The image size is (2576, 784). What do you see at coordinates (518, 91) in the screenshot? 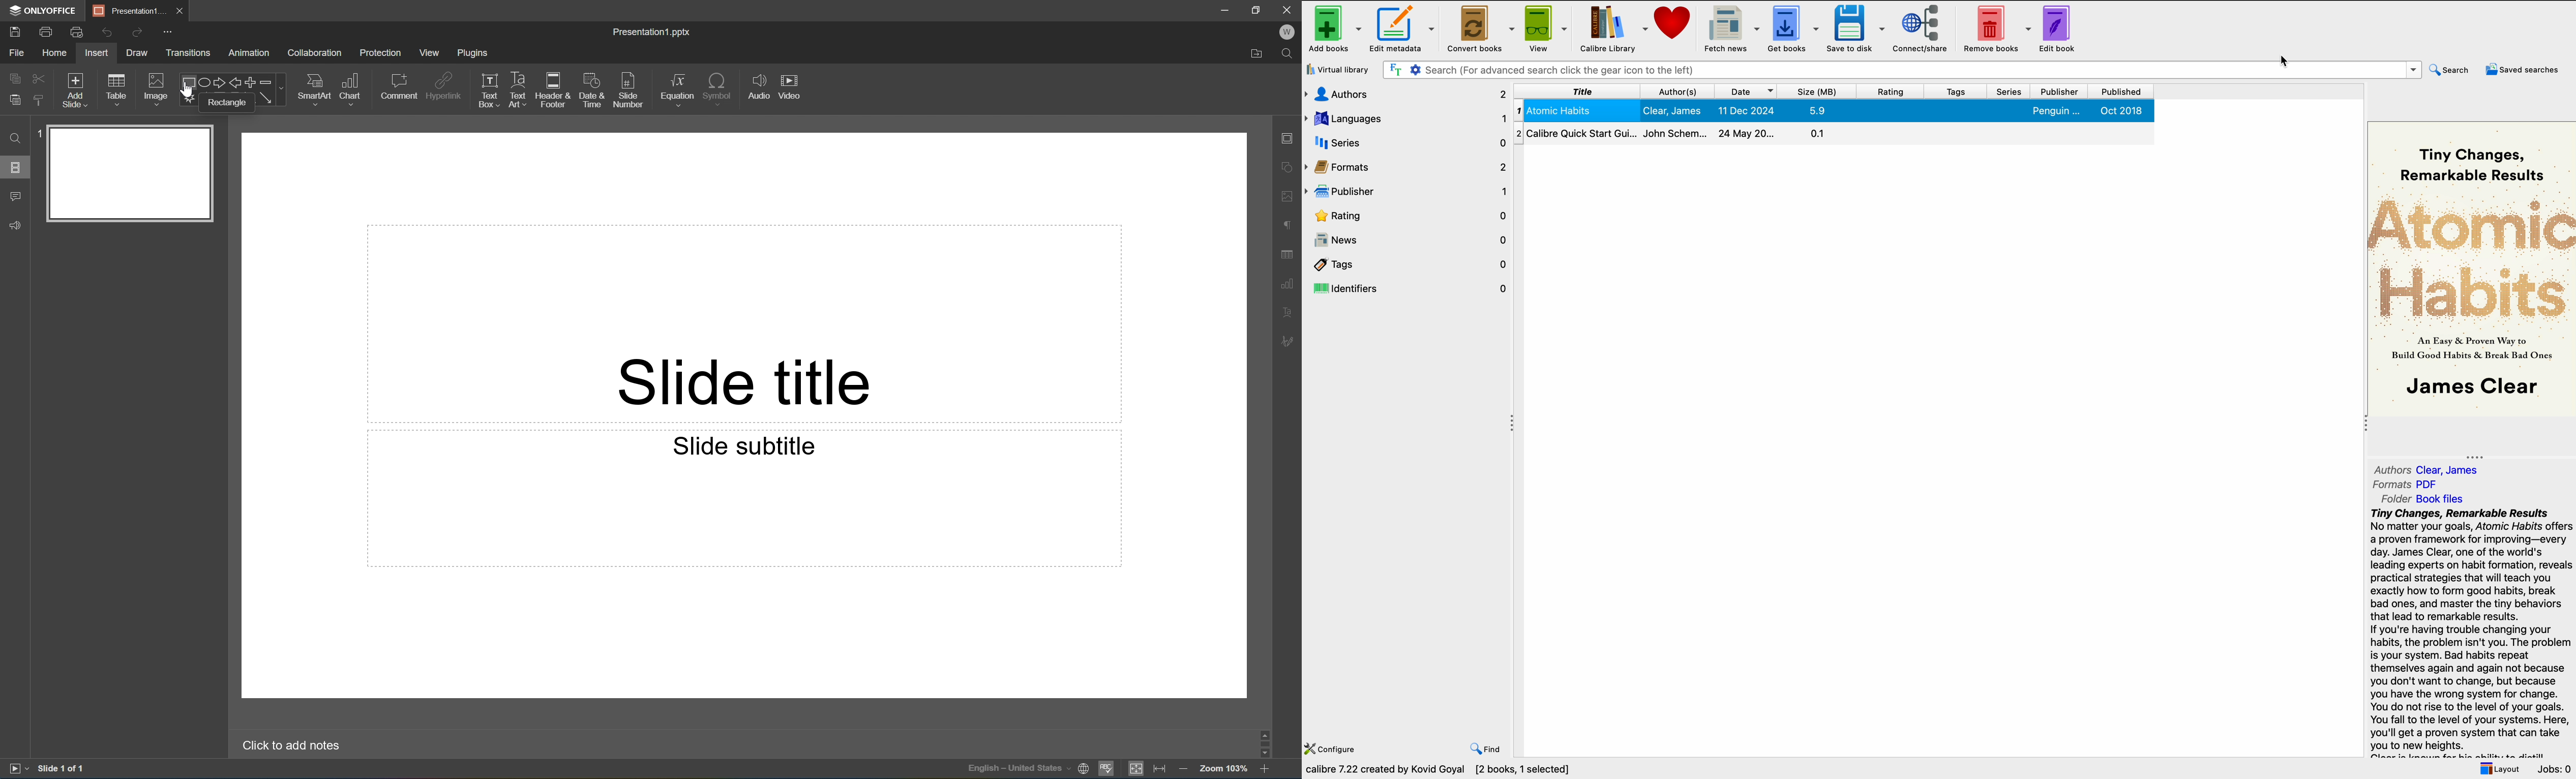
I see `Text Art` at bounding box center [518, 91].